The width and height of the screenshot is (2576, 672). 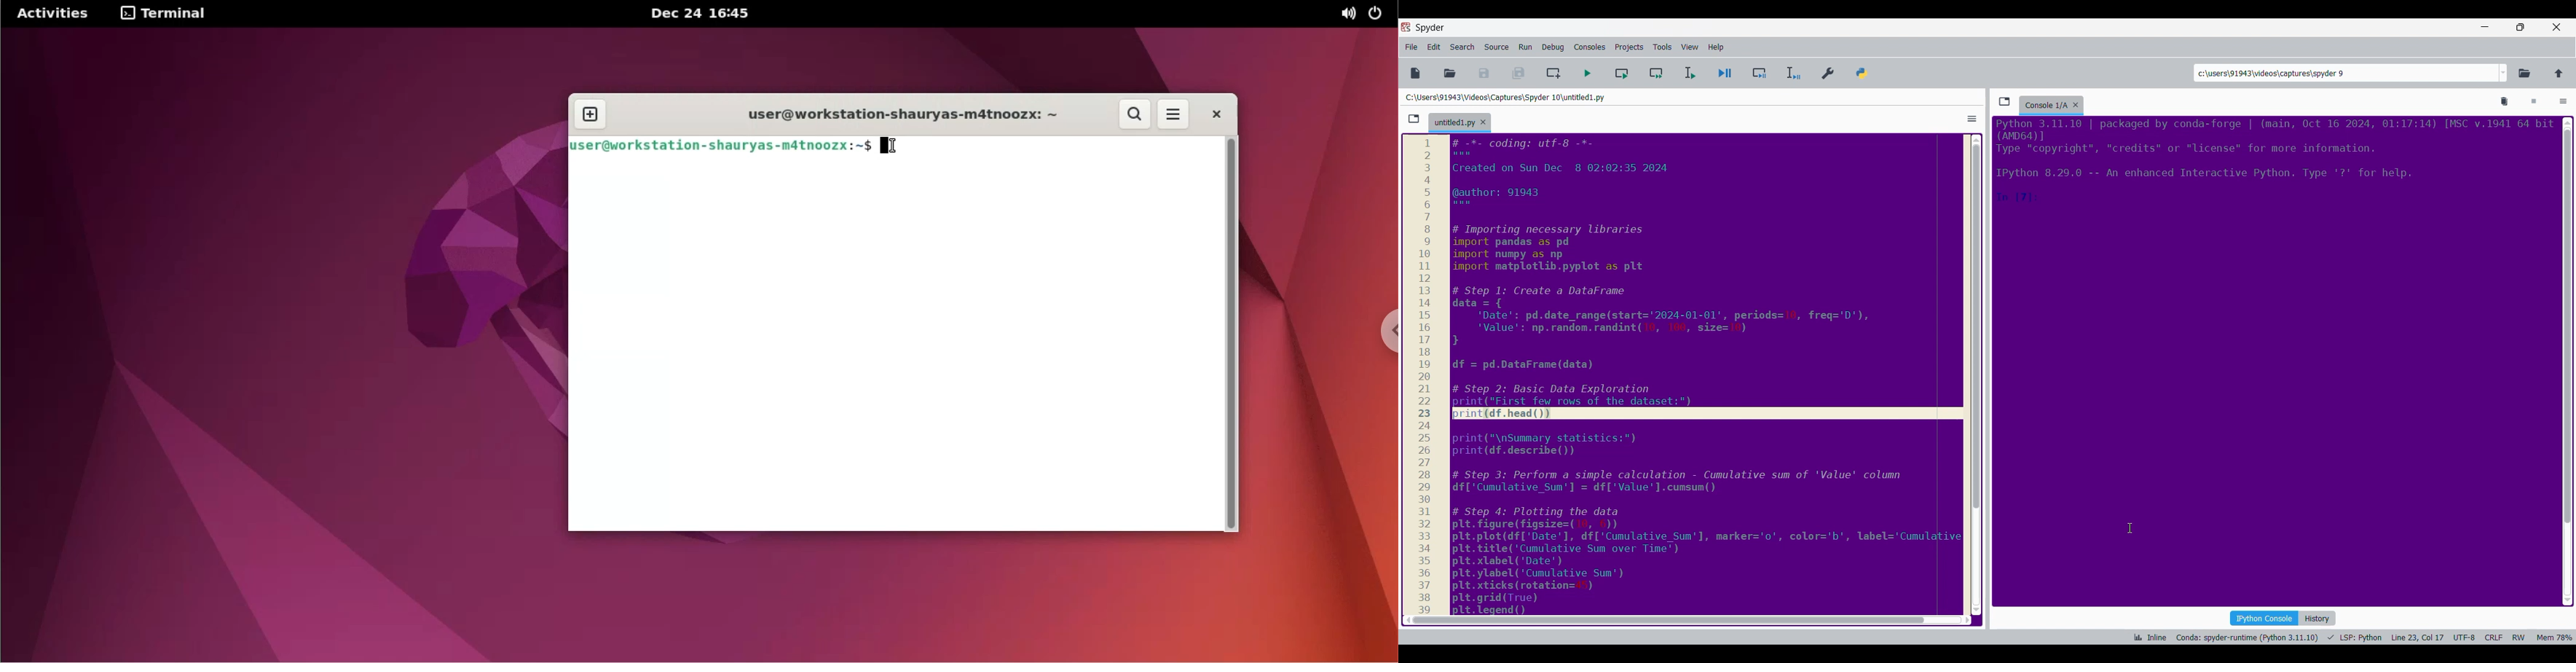 What do you see at coordinates (2045, 103) in the screenshot?
I see `console` at bounding box center [2045, 103].